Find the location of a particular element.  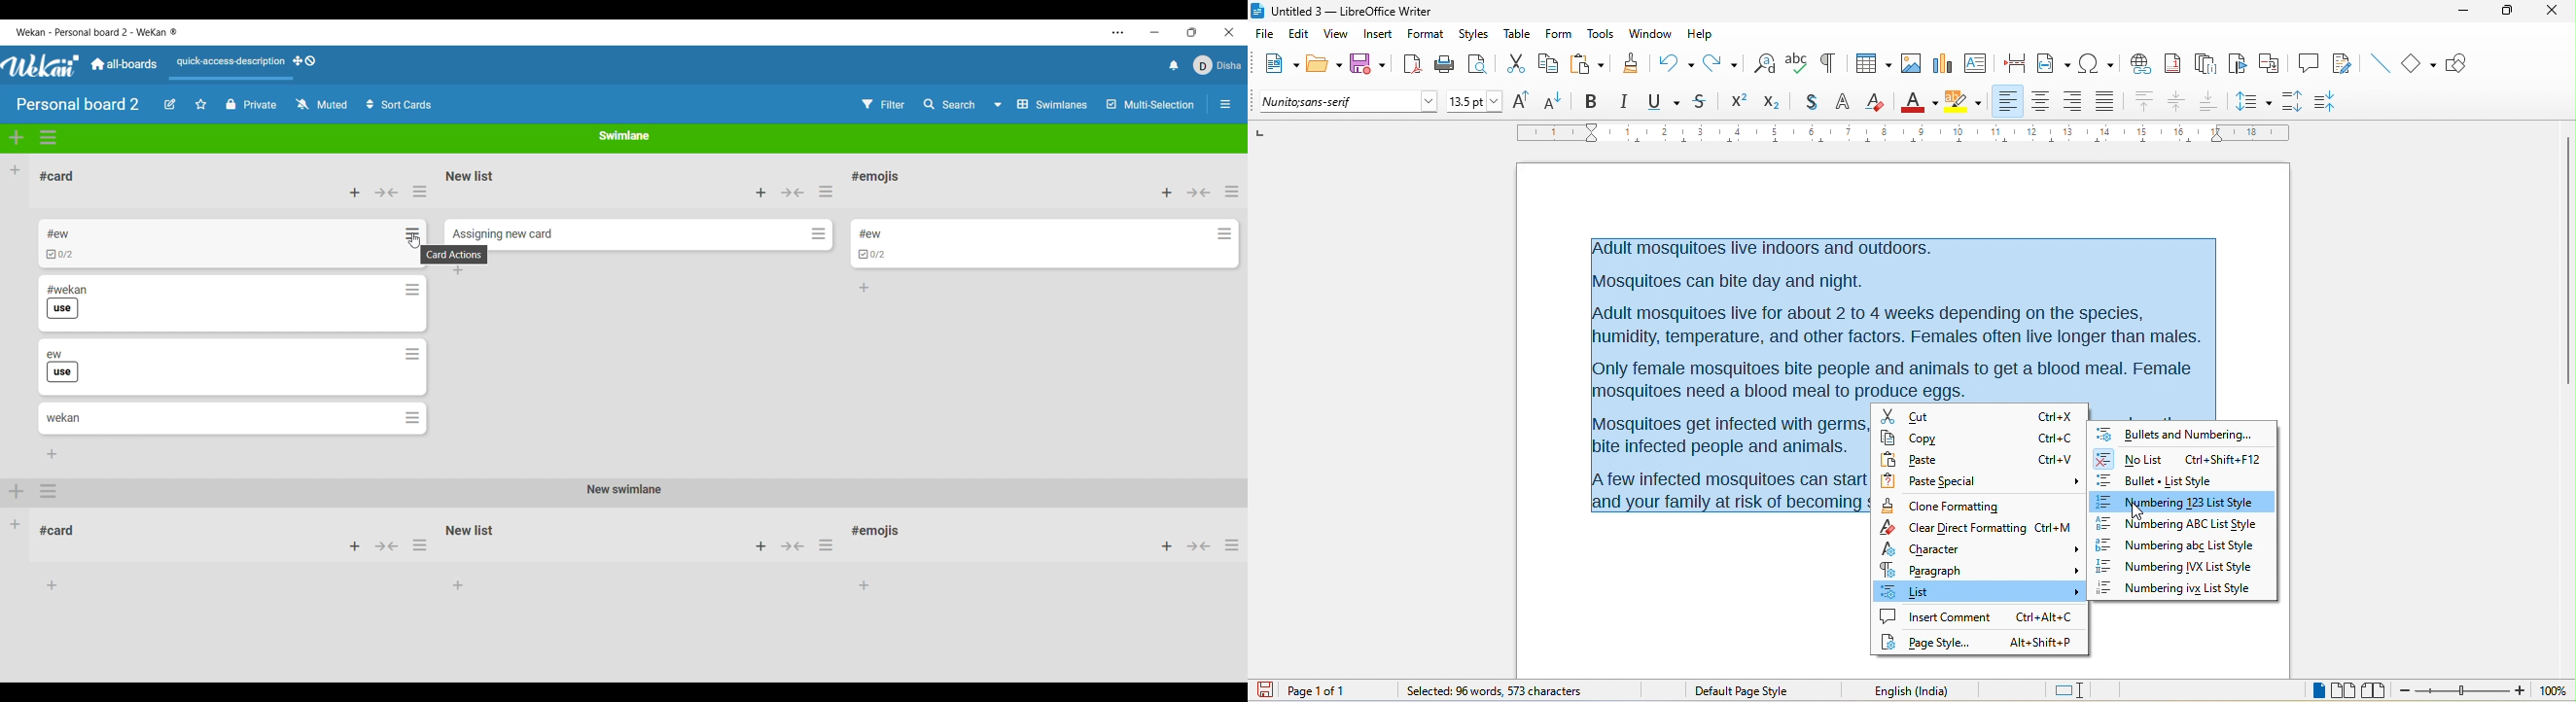

Swimlane actions is located at coordinates (49, 138).